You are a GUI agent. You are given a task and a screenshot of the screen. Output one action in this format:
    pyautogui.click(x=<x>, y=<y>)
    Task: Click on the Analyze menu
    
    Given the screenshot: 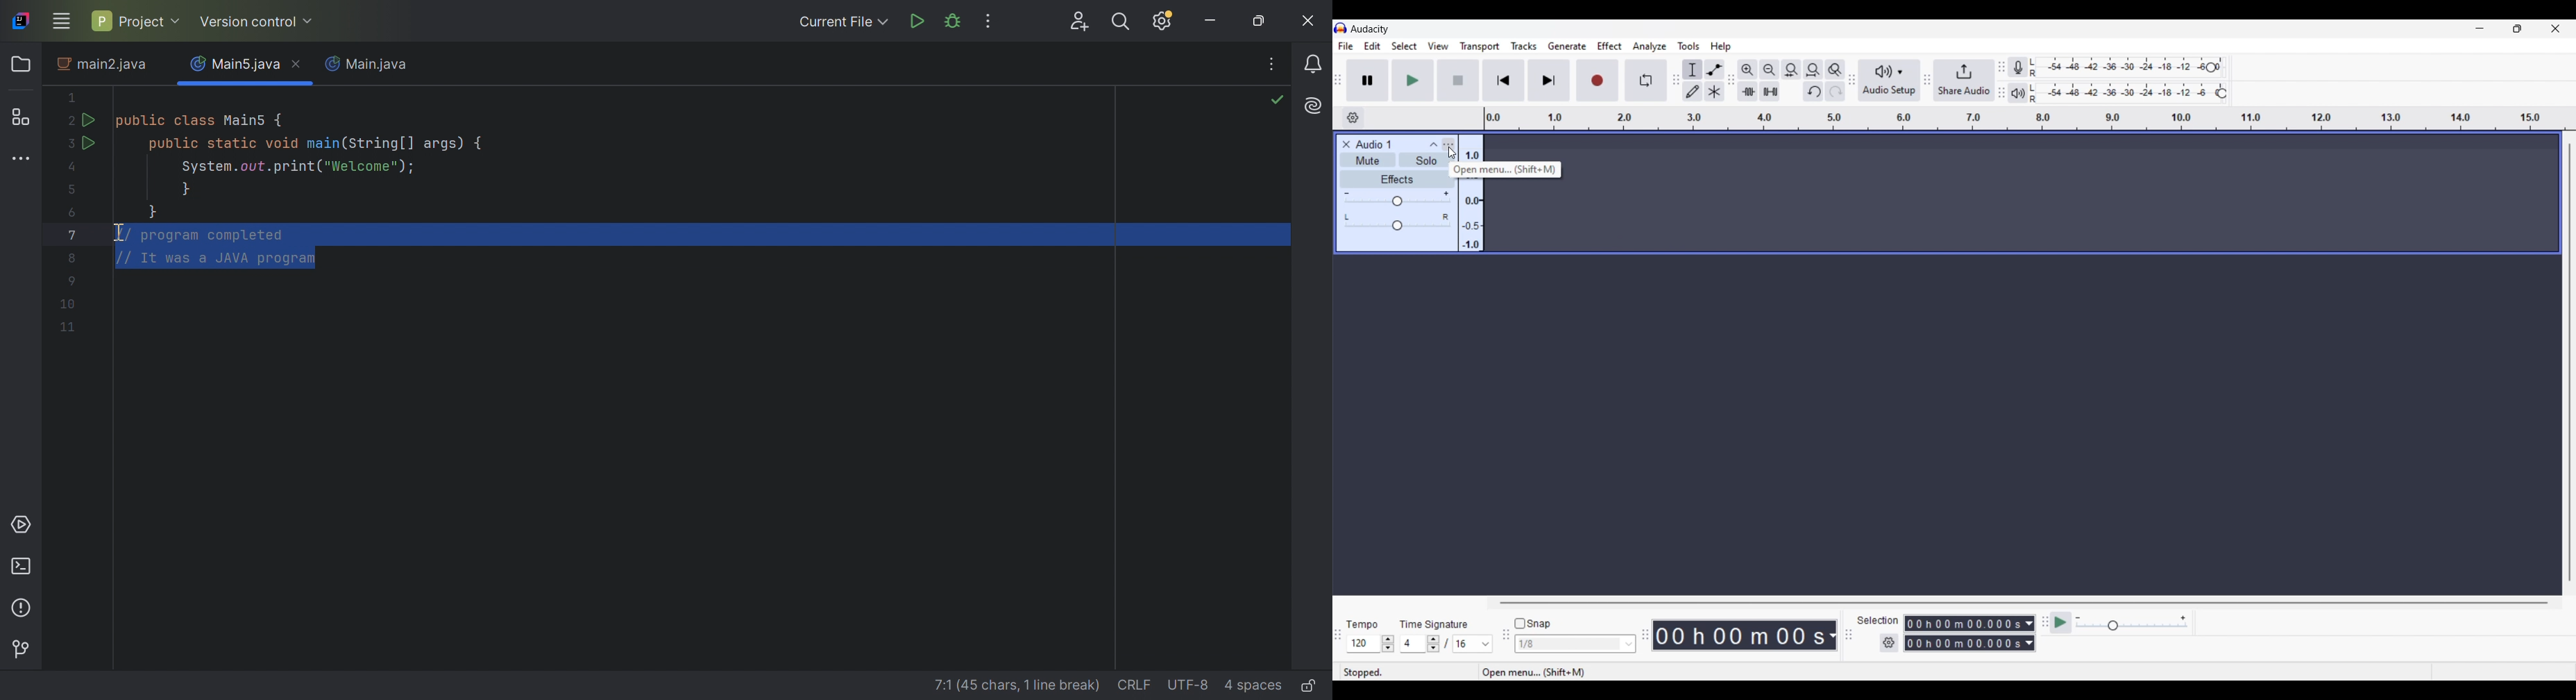 What is the action you would take?
    pyautogui.click(x=1650, y=46)
    